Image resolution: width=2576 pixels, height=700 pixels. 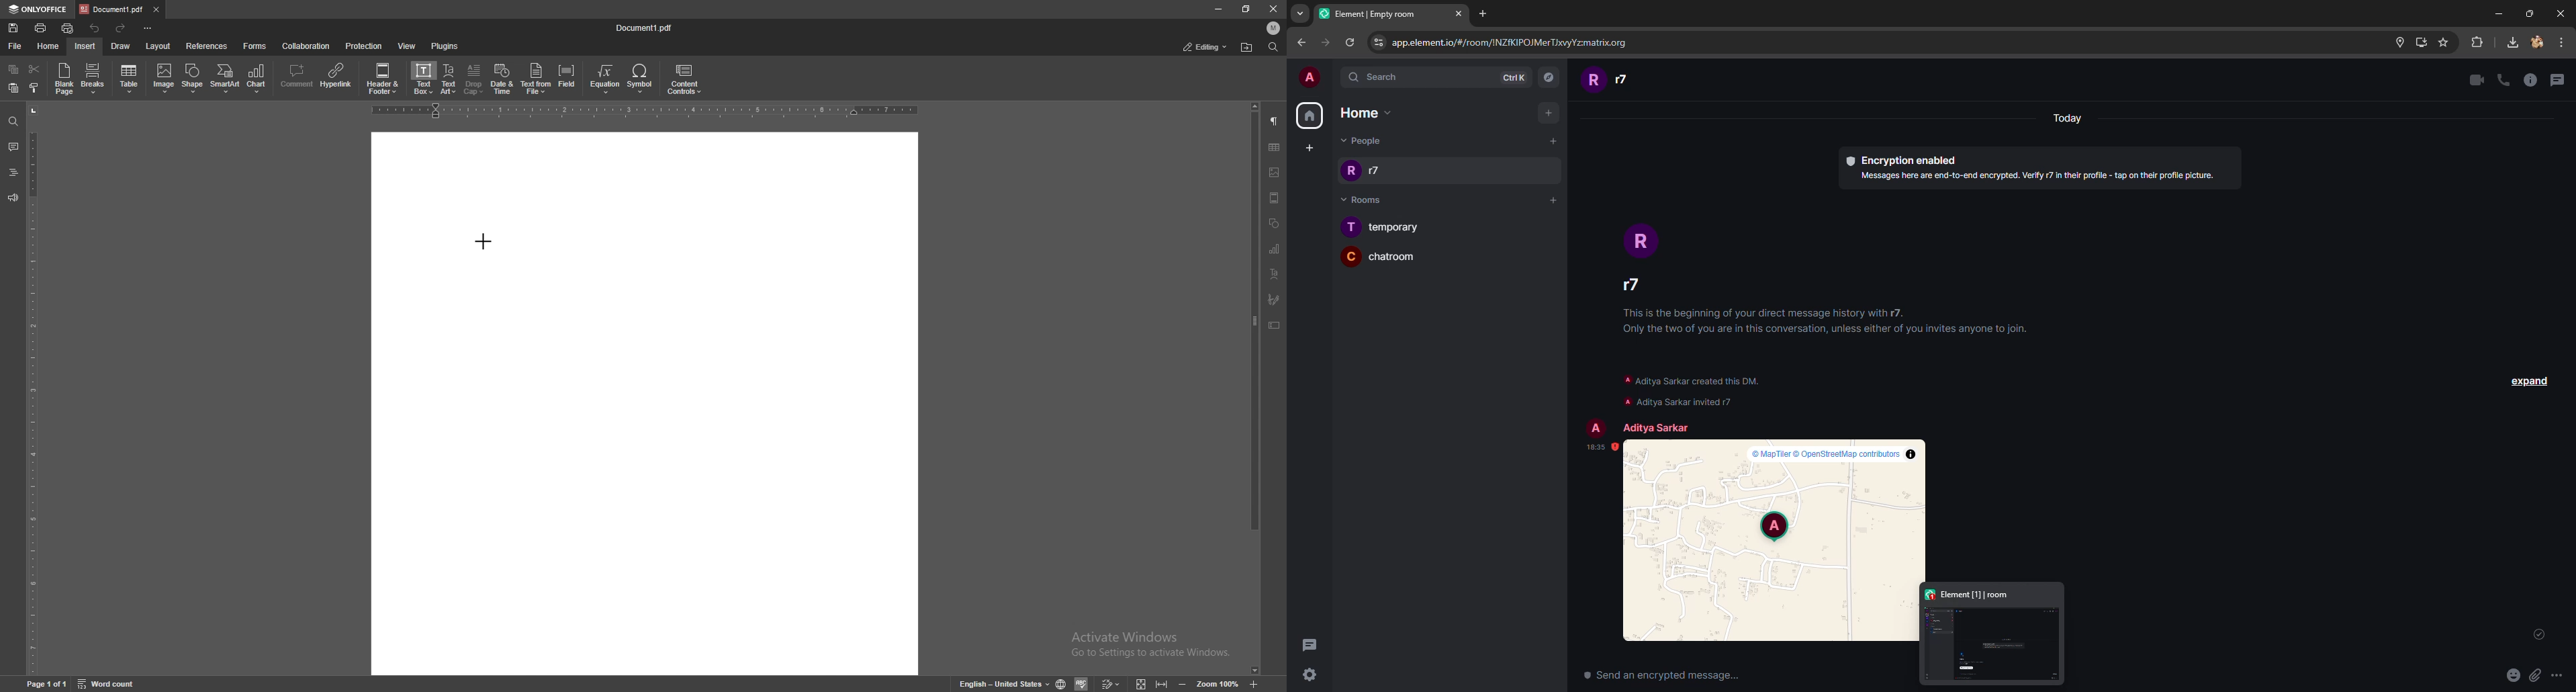 What do you see at coordinates (445, 46) in the screenshot?
I see `plugins` at bounding box center [445, 46].